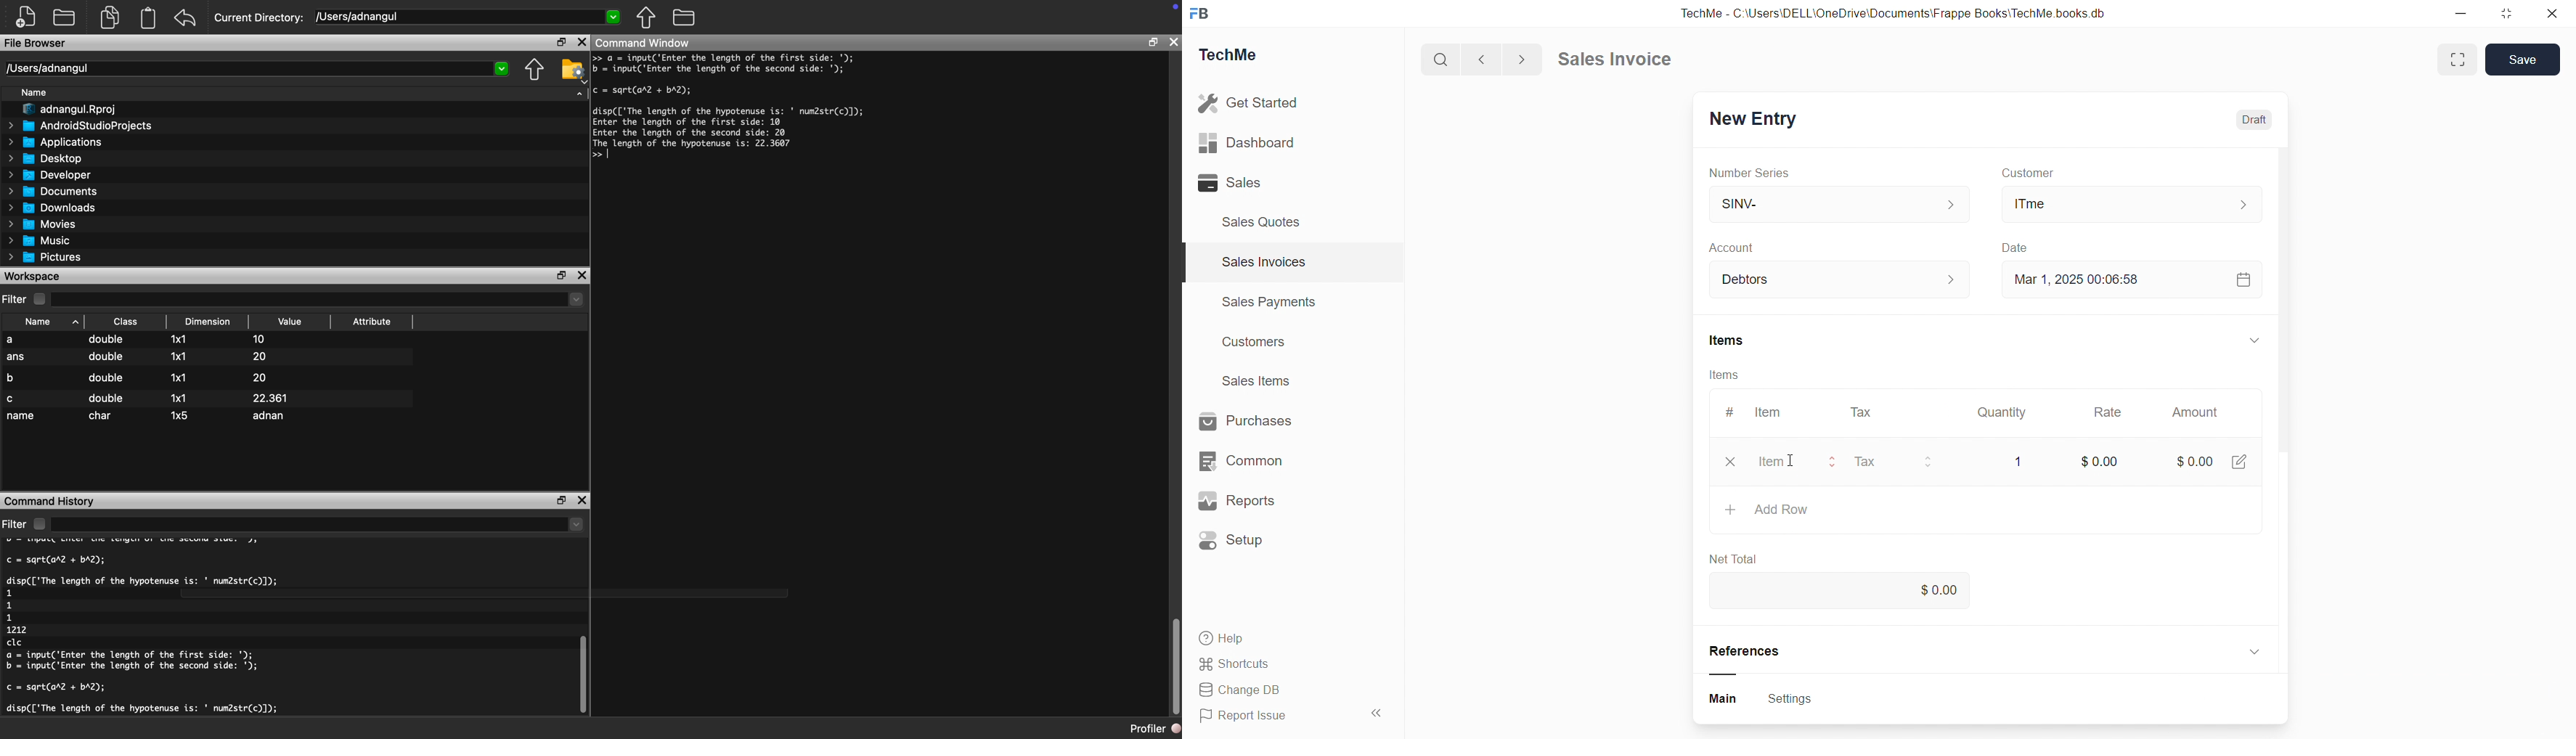 The width and height of the screenshot is (2576, 756). What do you see at coordinates (1758, 116) in the screenshot?
I see `New Entry` at bounding box center [1758, 116].